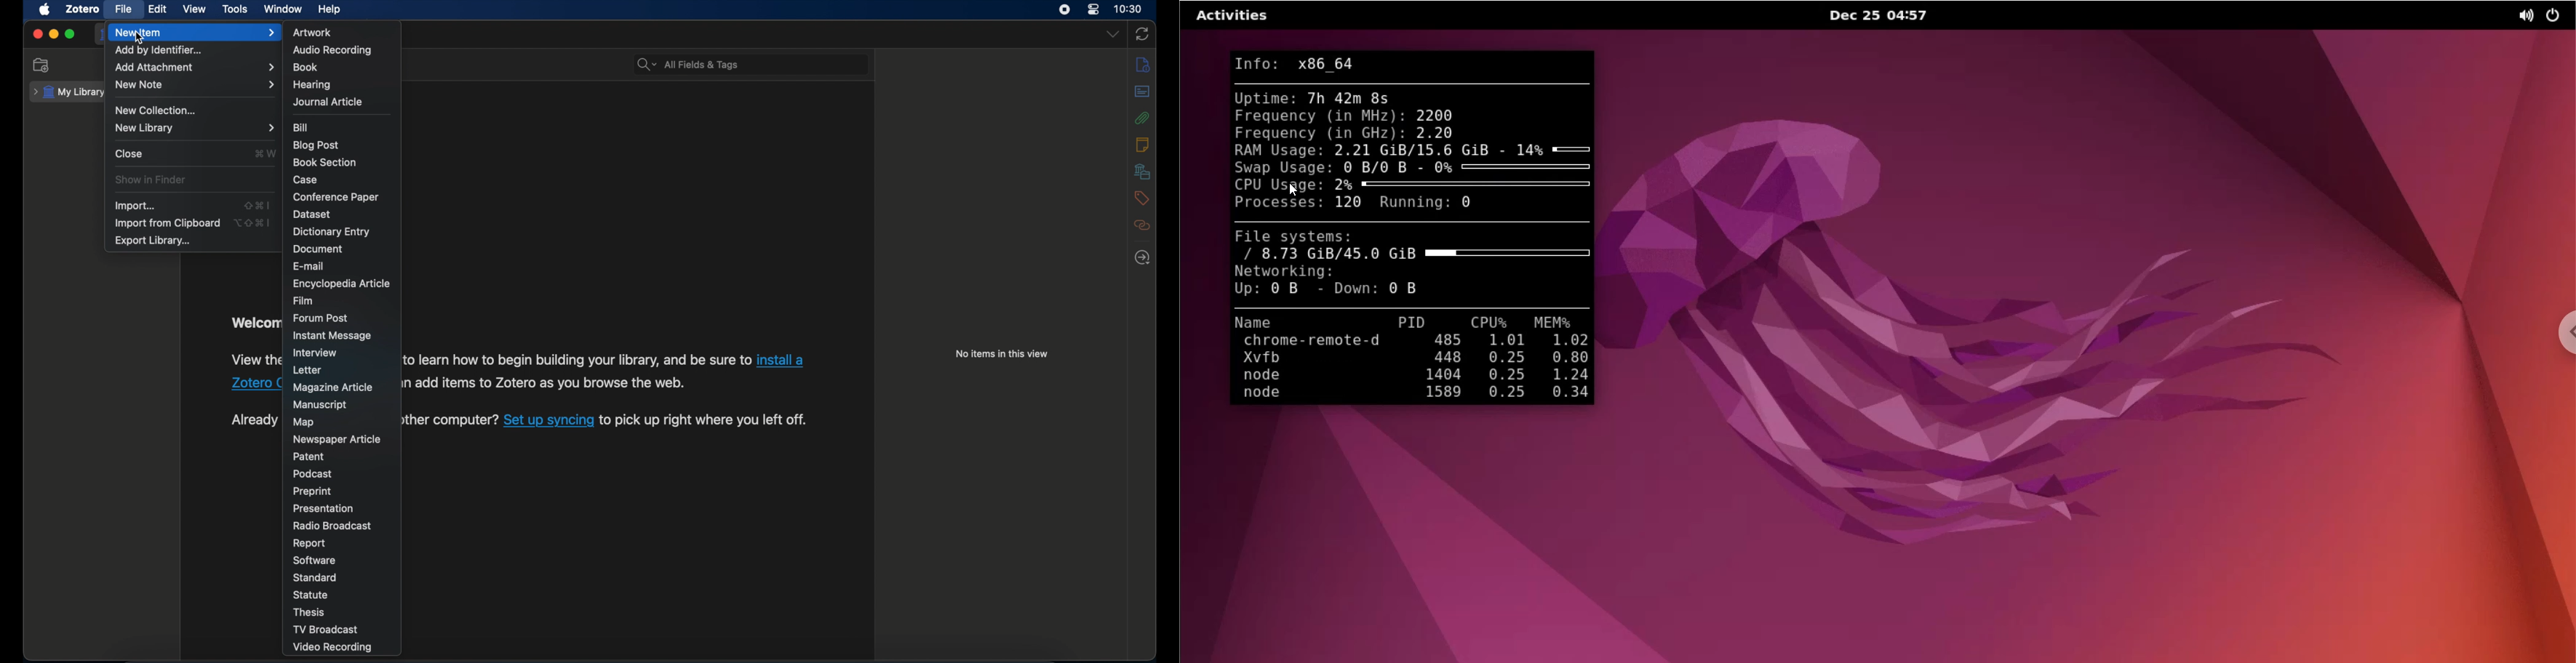 Image resolution: width=2576 pixels, height=672 pixels. Describe the element at coordinates (332, 647) in the screenshot. I see `video recording` at that location.